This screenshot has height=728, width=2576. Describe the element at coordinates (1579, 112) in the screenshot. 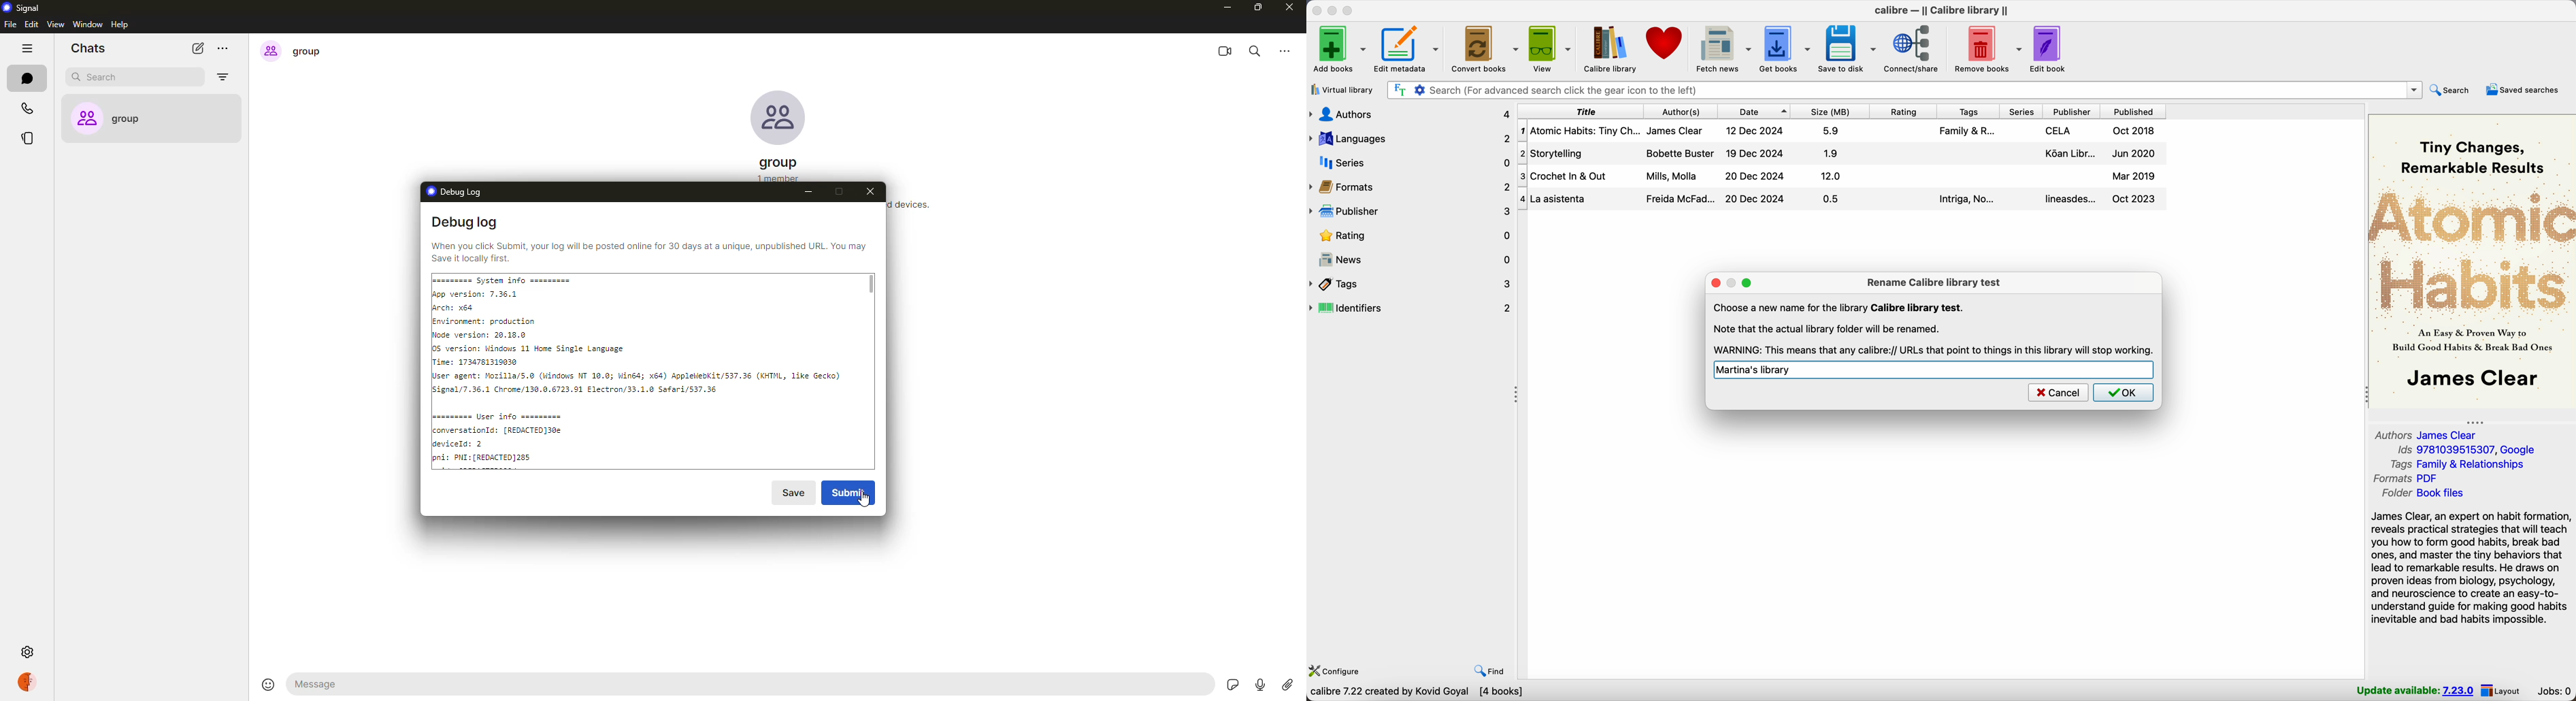

I see `title` at that location.